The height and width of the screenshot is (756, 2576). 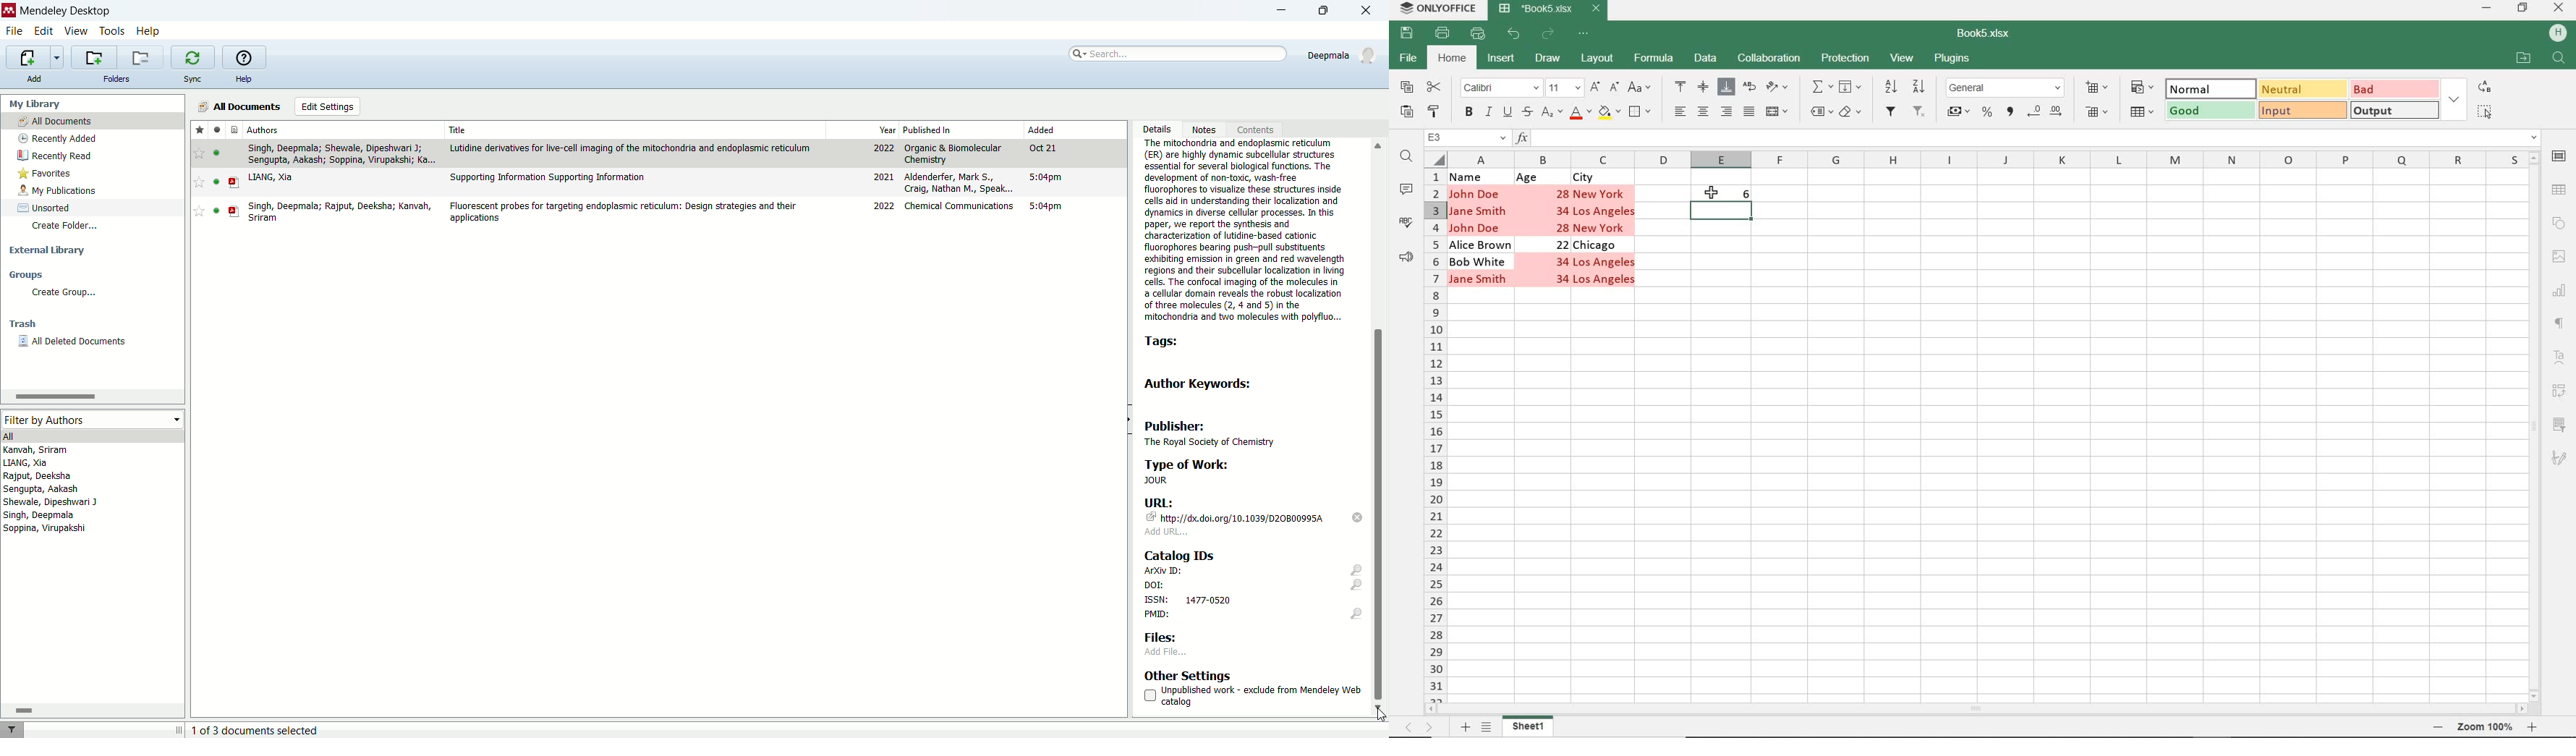 What do you see at coordinates (216, 211) in the screenshot?
I see `unread` at bounding box center [216, 211].